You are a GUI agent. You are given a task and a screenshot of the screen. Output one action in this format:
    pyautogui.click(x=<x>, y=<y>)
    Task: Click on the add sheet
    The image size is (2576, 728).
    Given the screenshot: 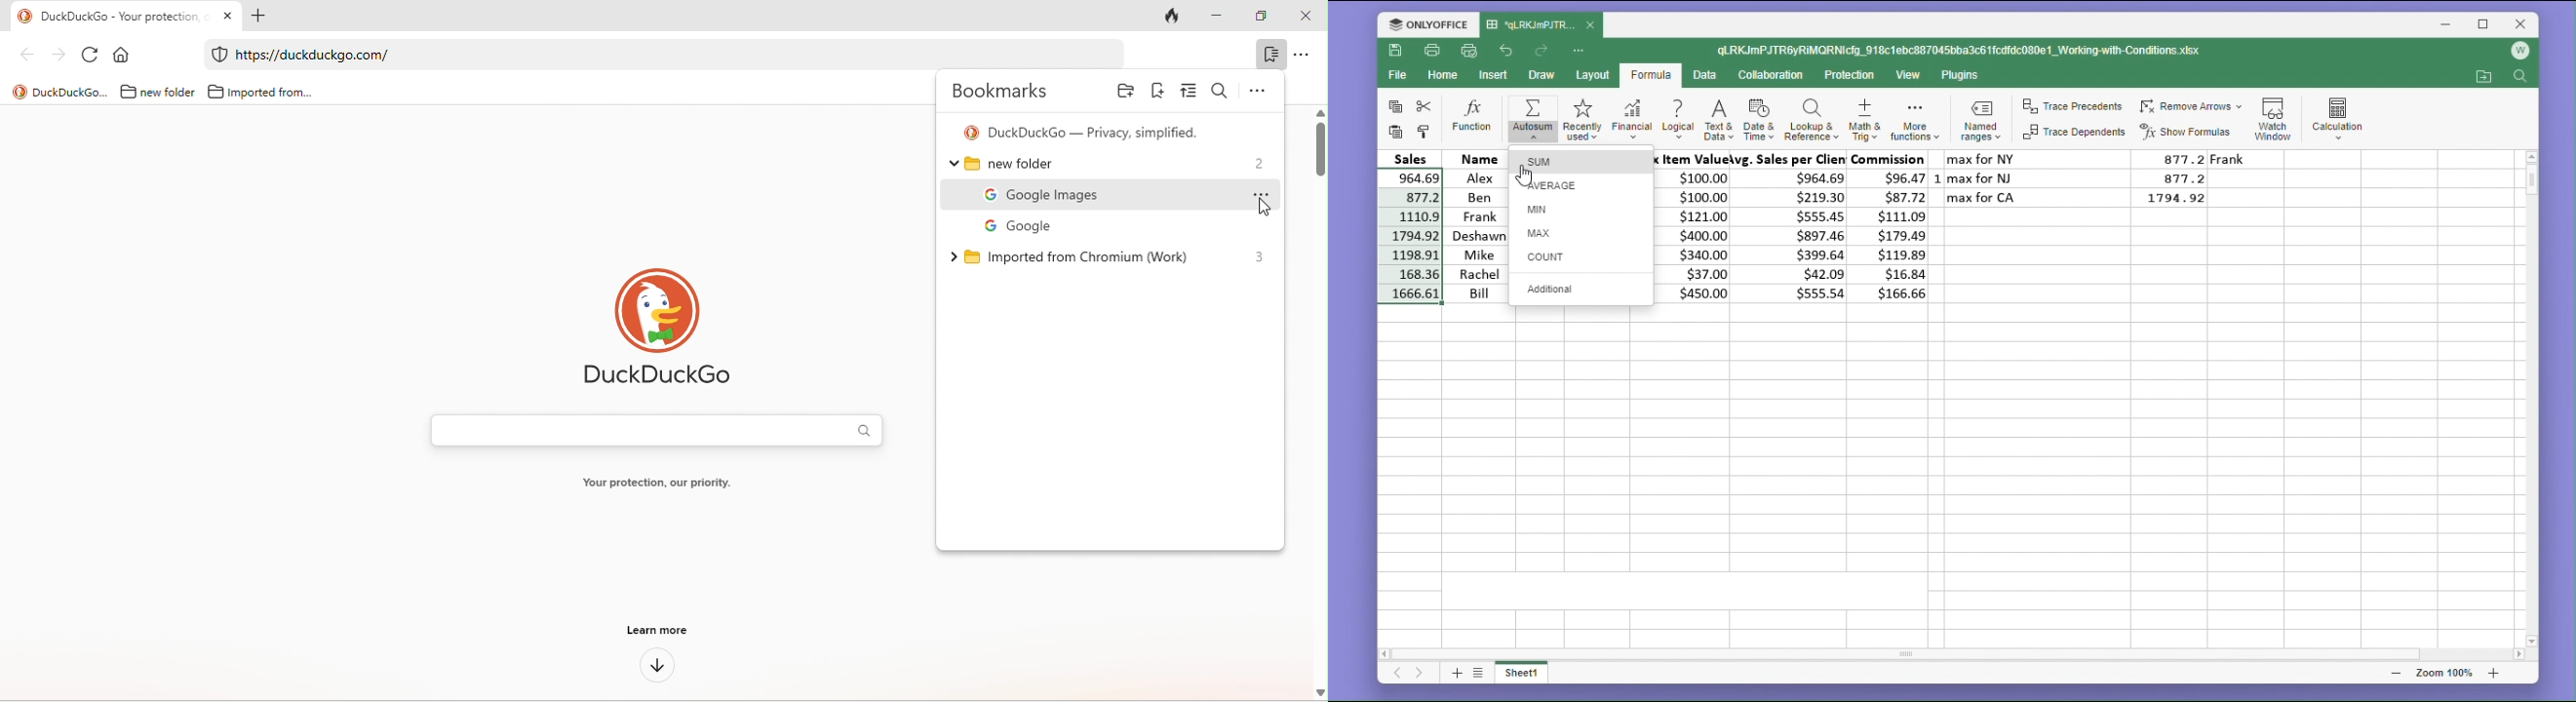 What is the action you would take?
    pyautogui.click(x=1455, y=673)
    